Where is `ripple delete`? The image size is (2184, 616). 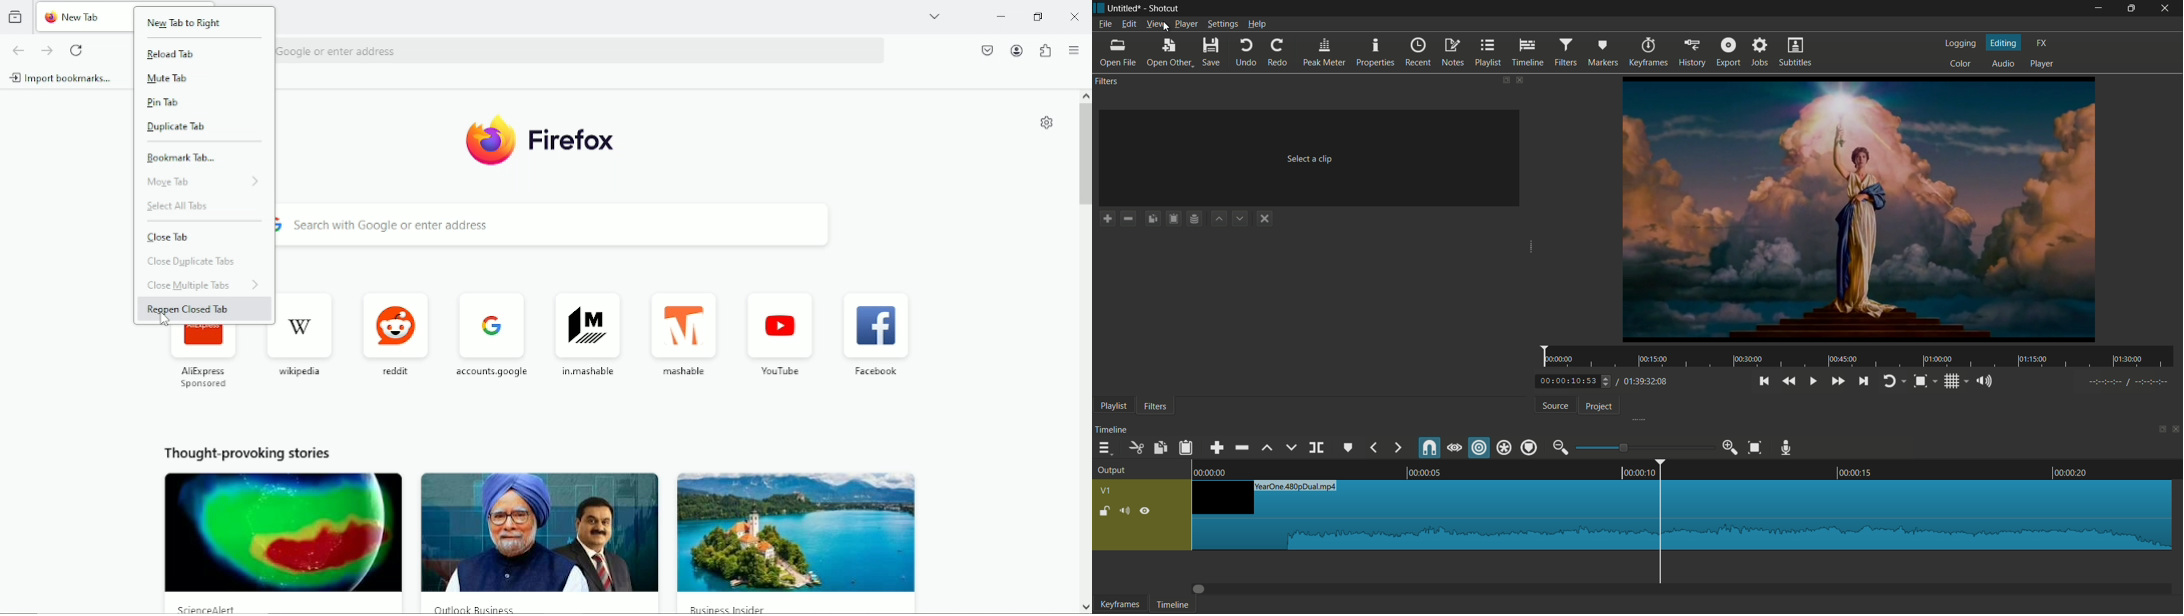 ripple delete is located at coordinates (1241, 448).